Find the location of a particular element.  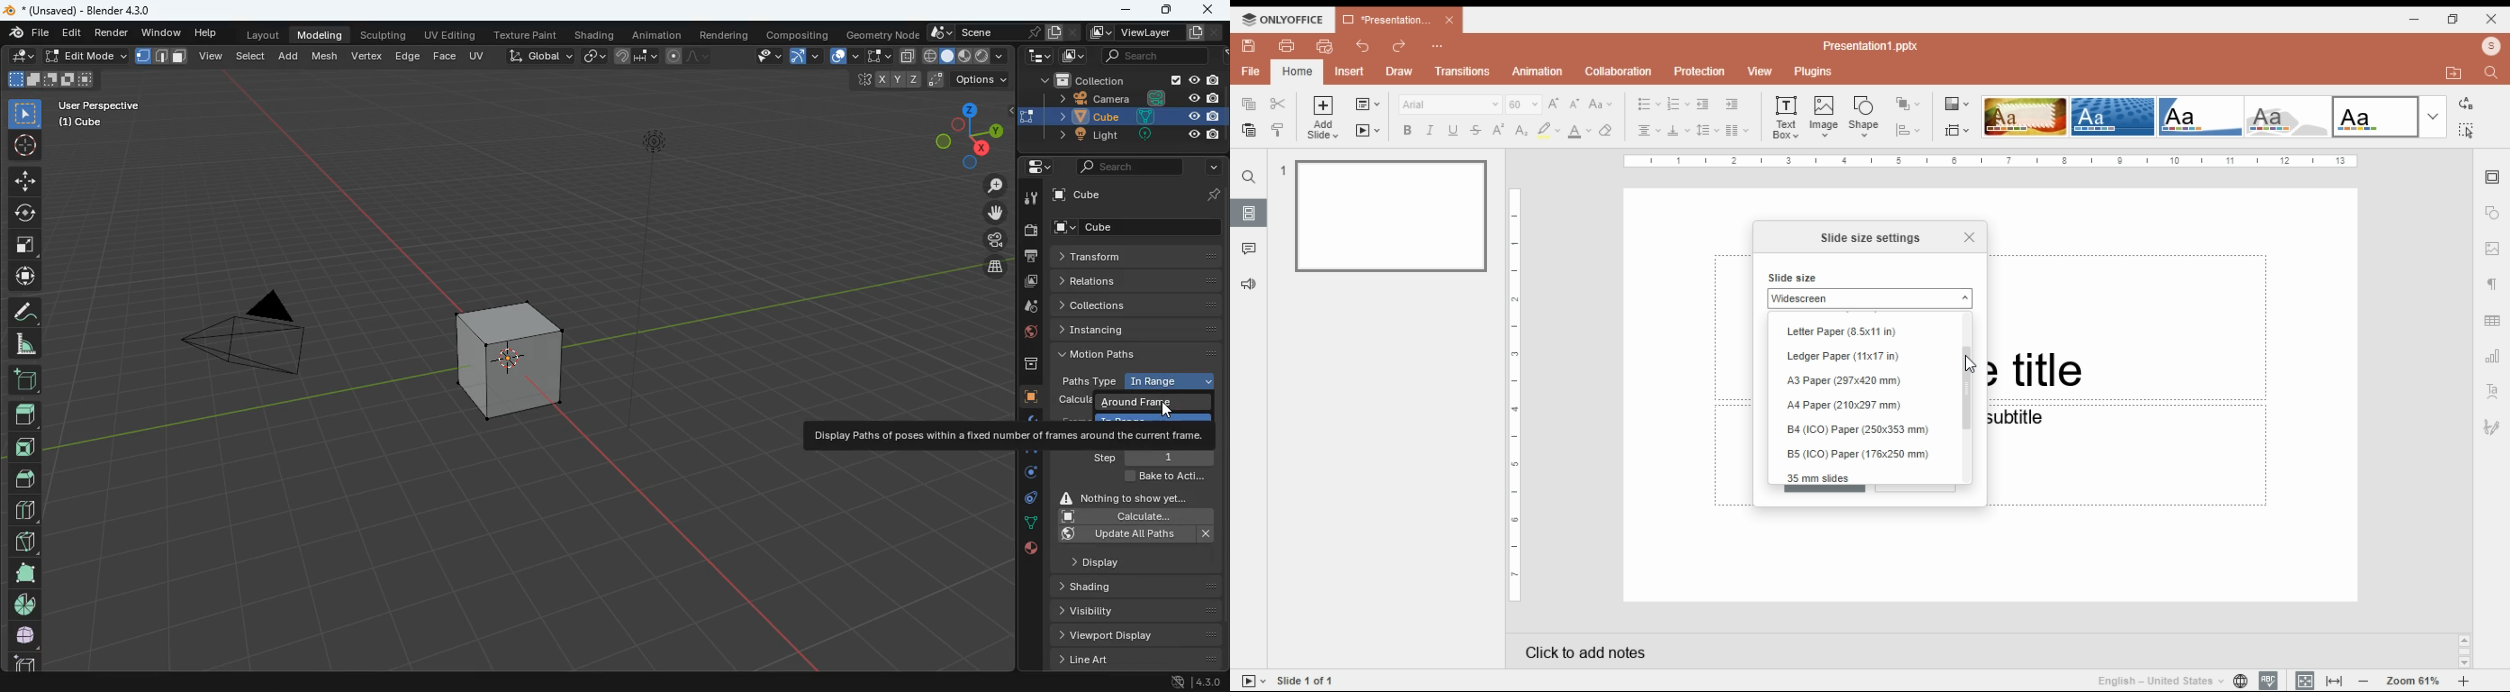

arc is located at coordinates (807, 56).